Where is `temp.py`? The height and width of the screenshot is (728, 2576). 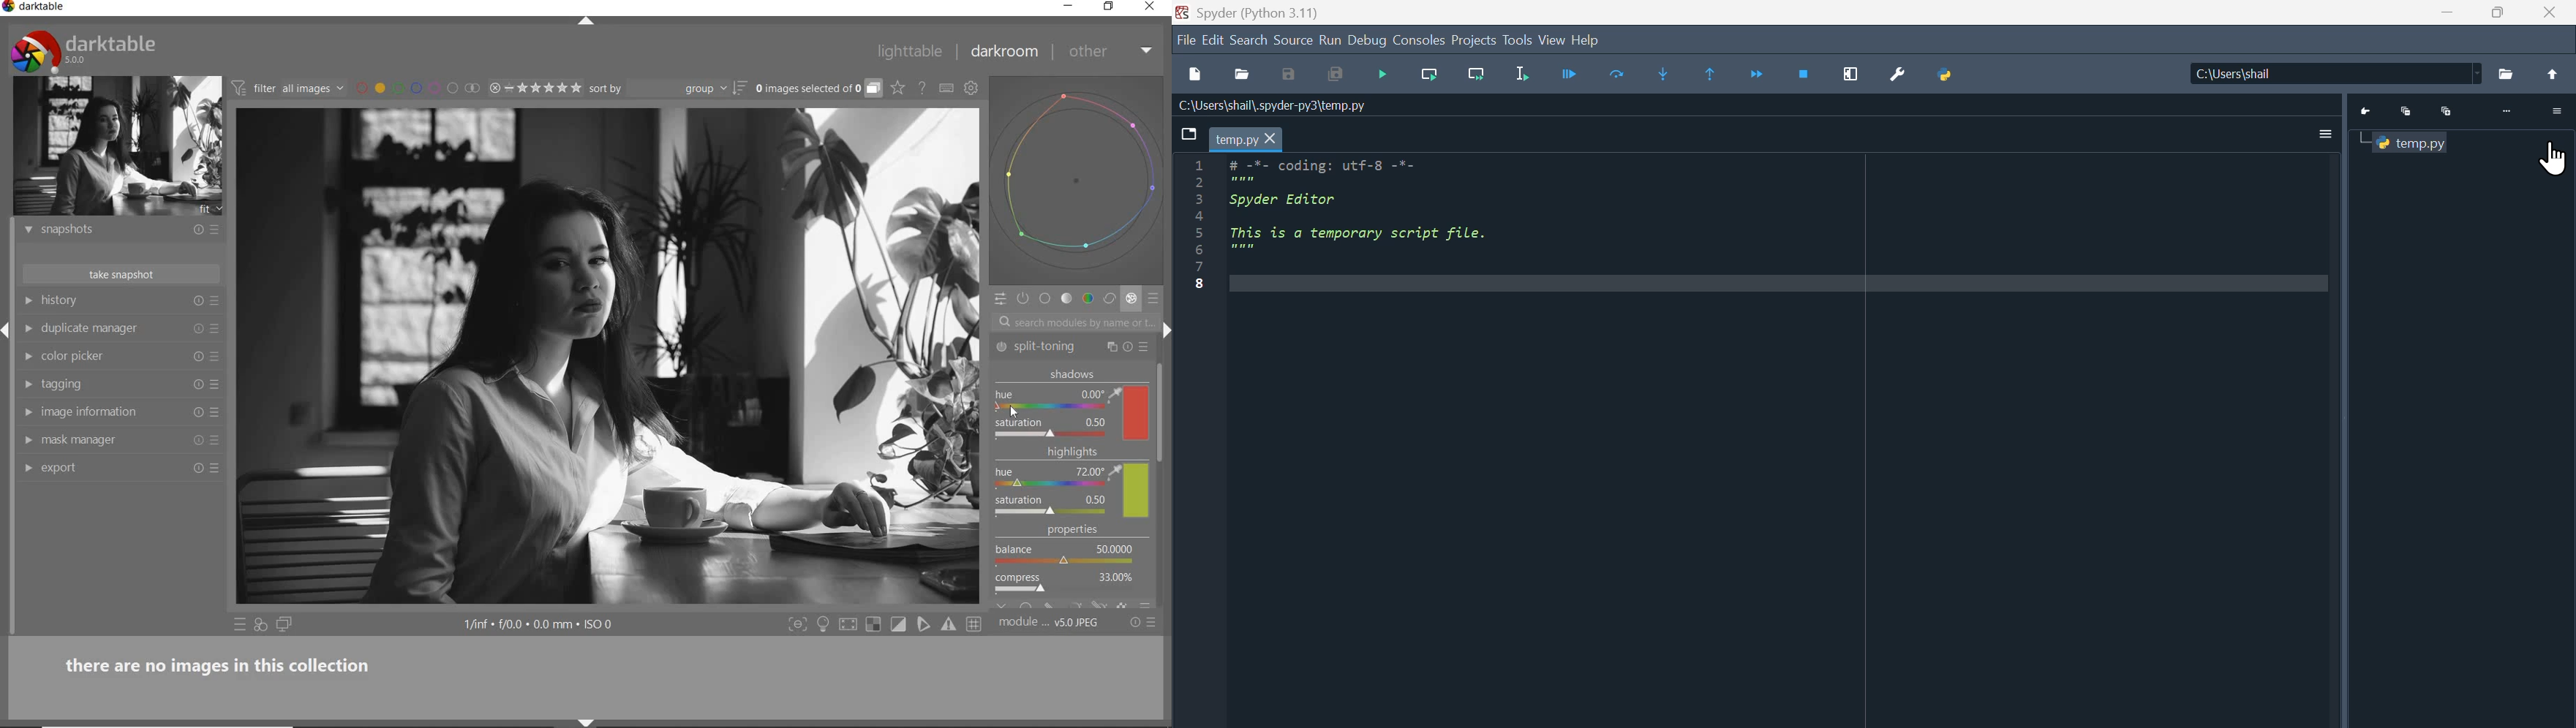
temp.py is located at coordinates (2411, 142).